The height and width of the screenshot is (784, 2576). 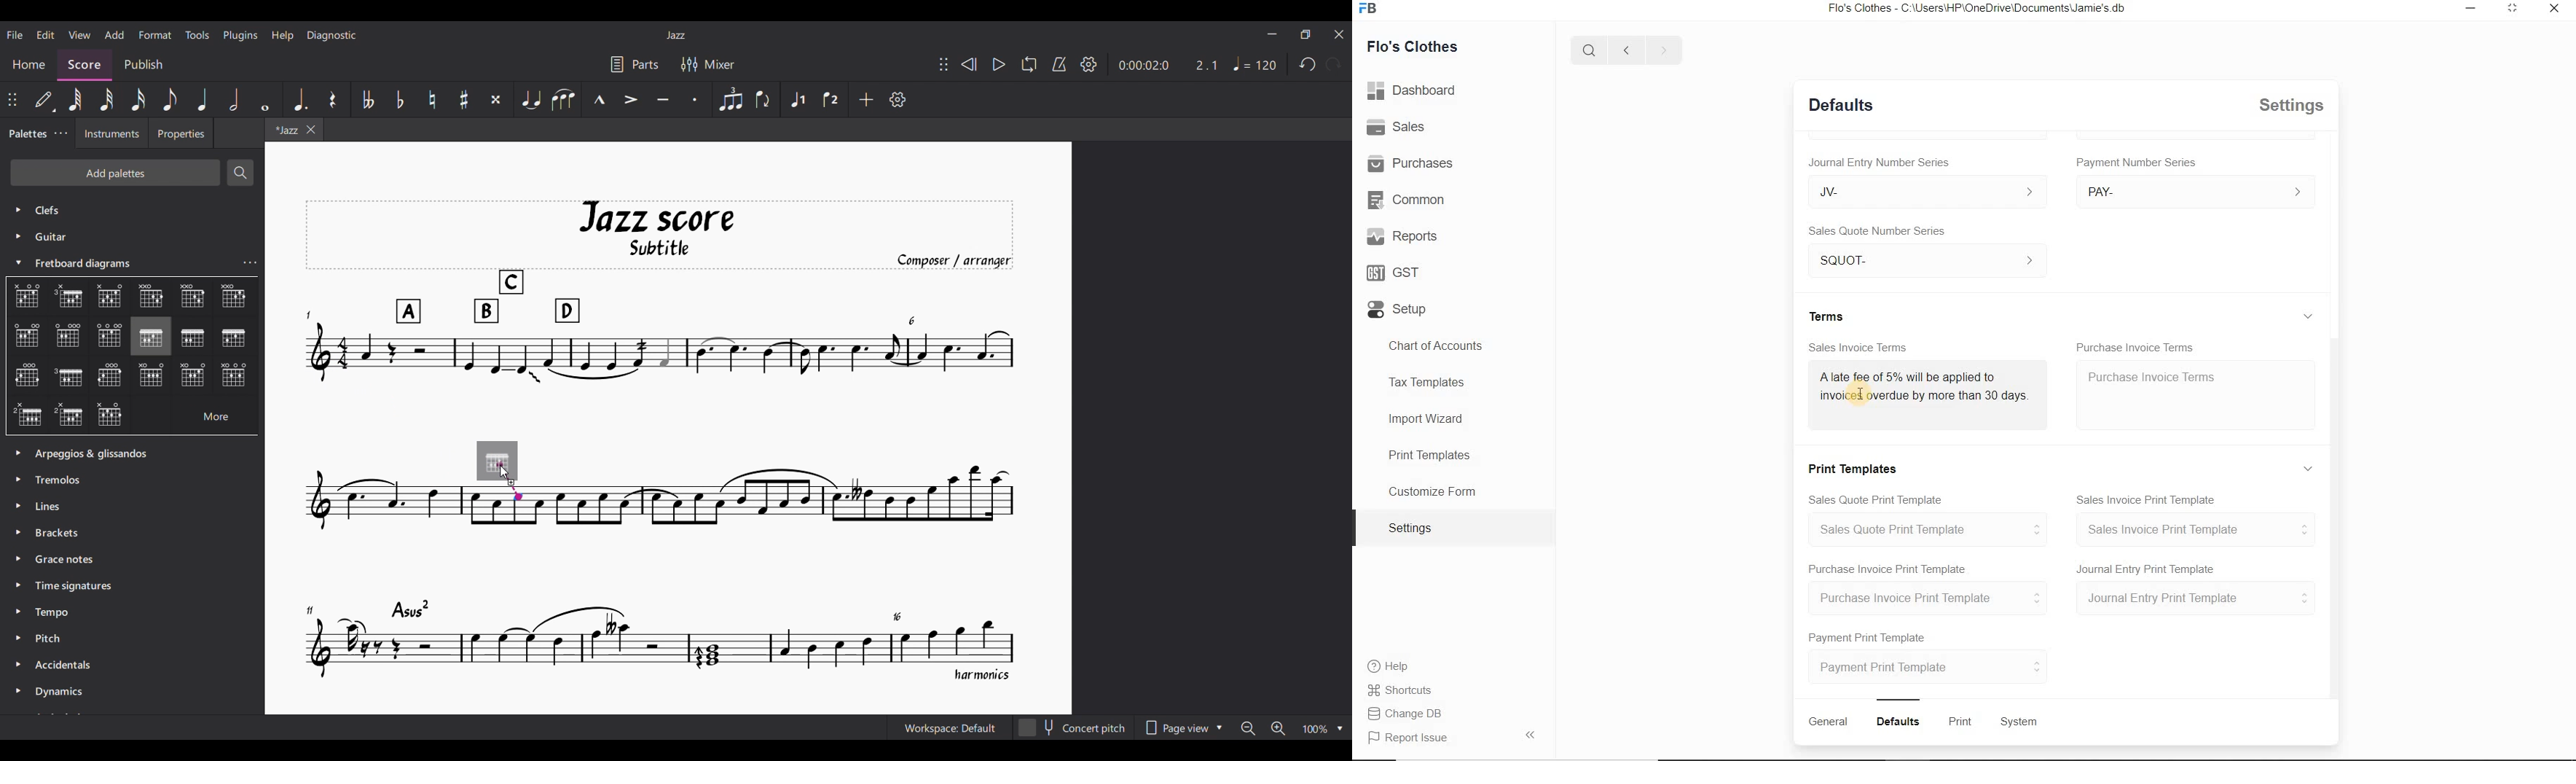 I want to click on Chart 14, so click(x=111, y=376).